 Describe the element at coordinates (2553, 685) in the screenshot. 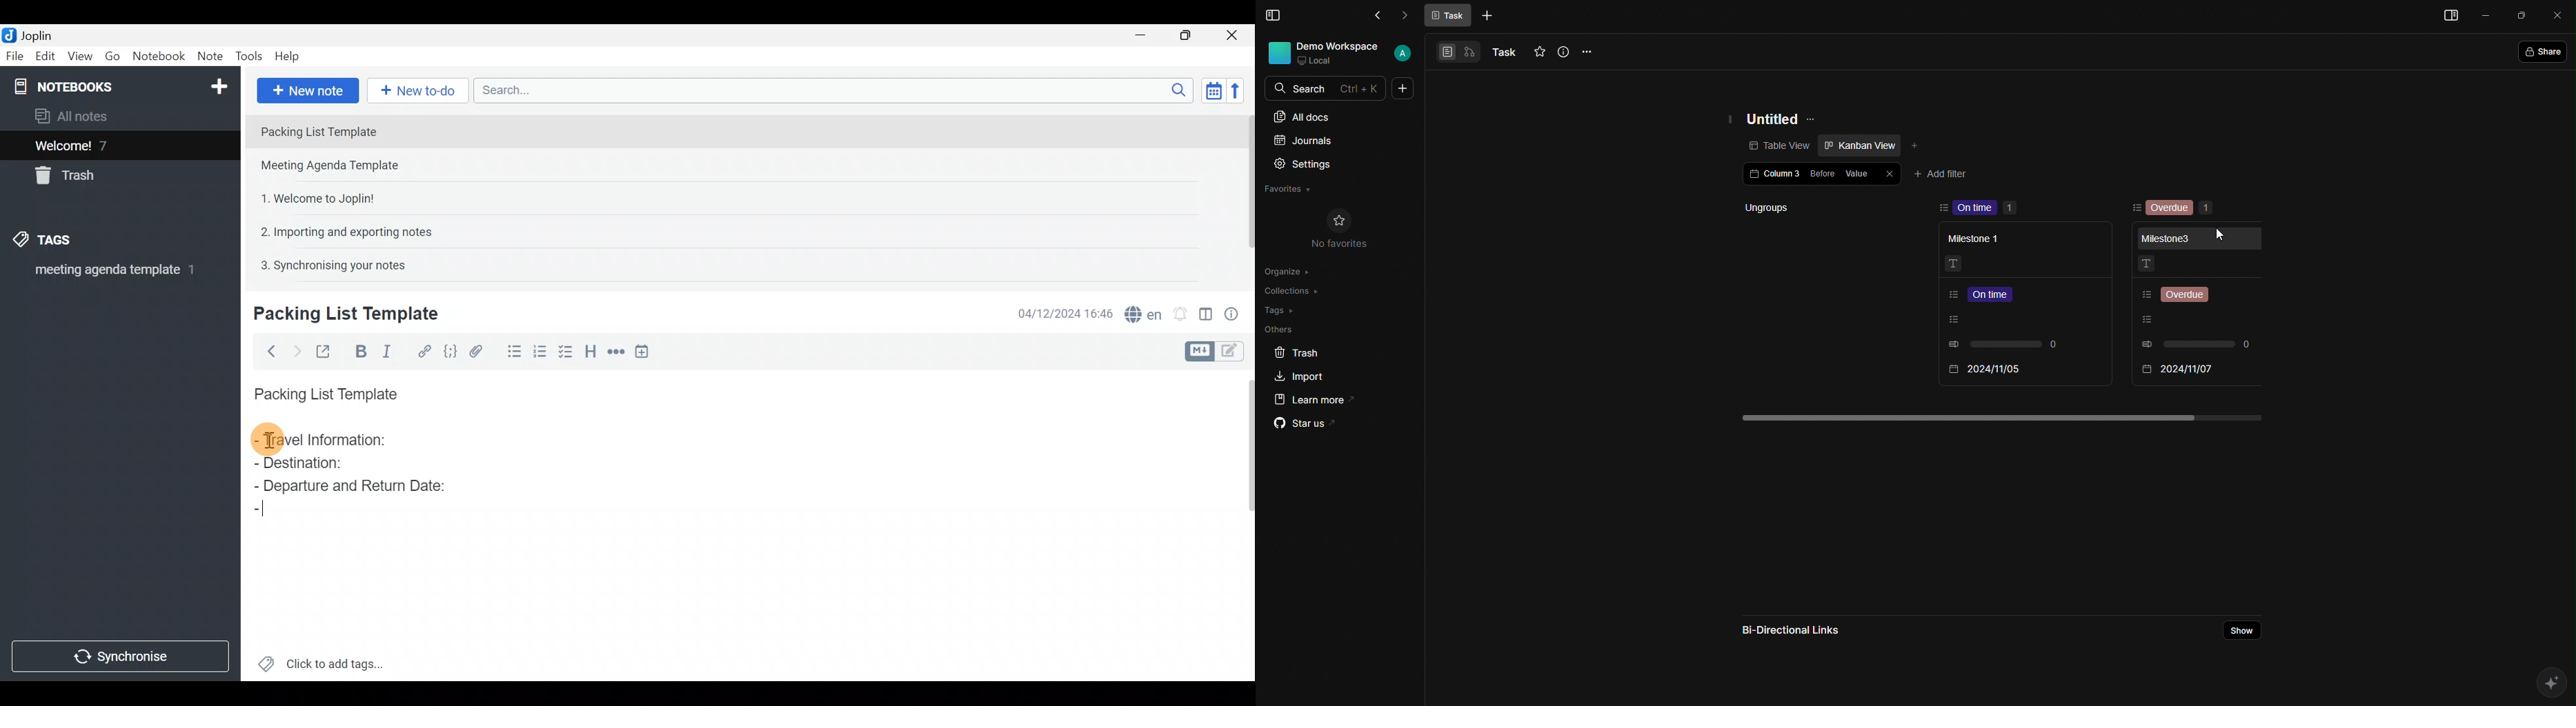

I see `AI` at that location.